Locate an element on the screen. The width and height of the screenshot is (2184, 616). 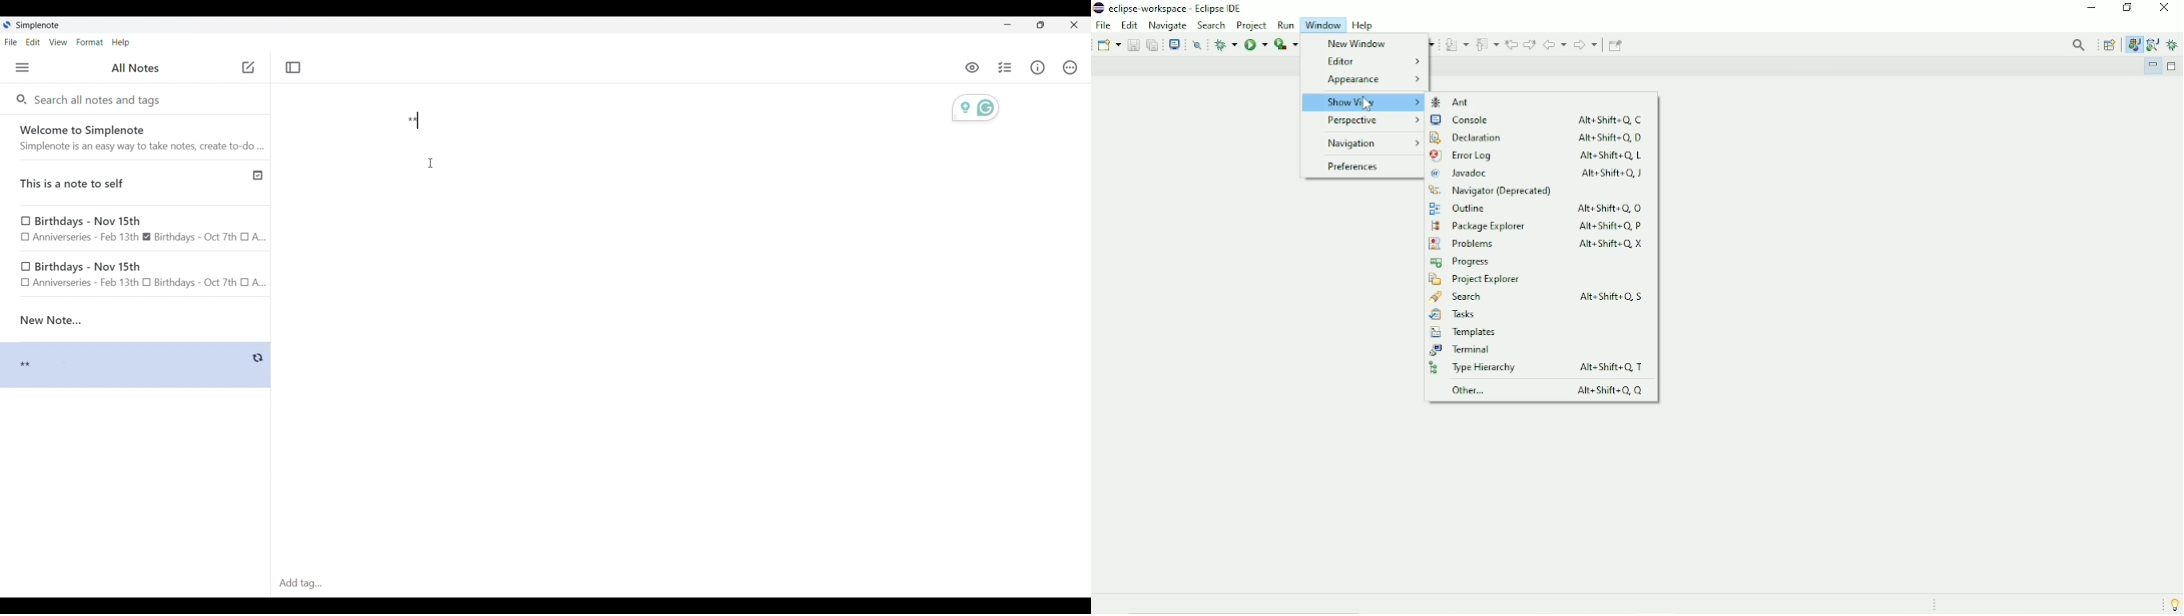
Toggle to see markdown preview is located at coordinates (973, 68).